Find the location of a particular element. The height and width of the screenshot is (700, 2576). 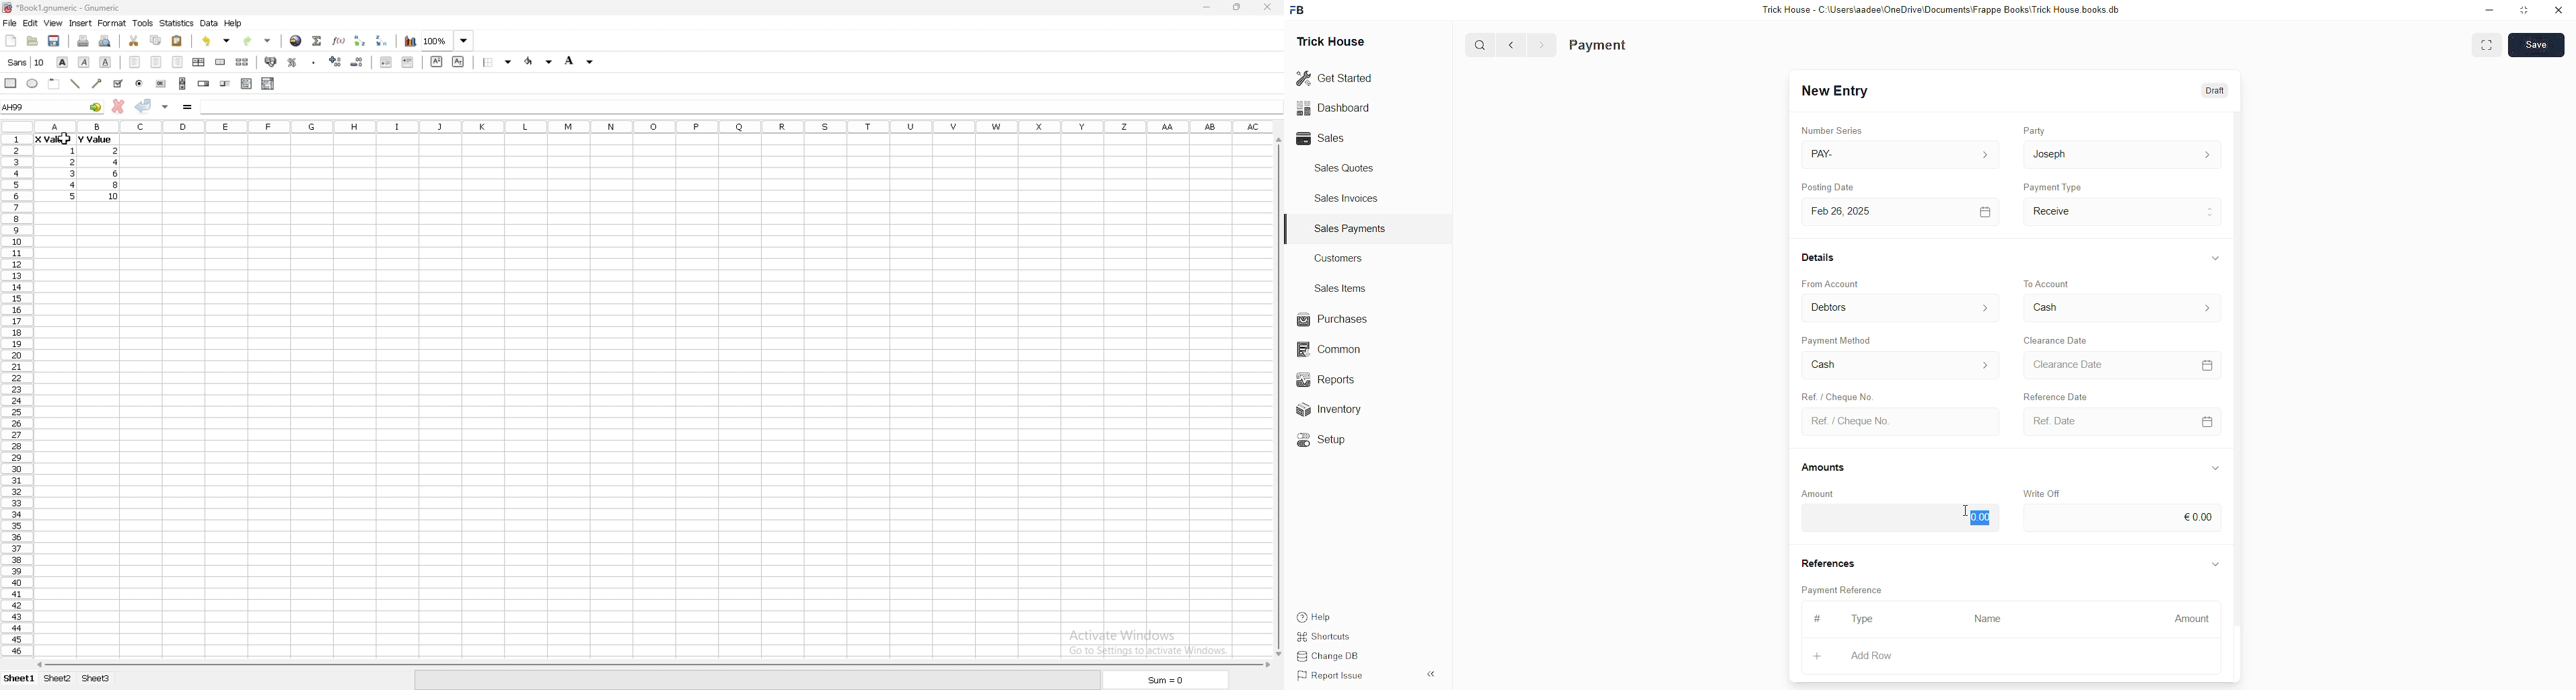

scroll bar is located at coordinates (183, 83).